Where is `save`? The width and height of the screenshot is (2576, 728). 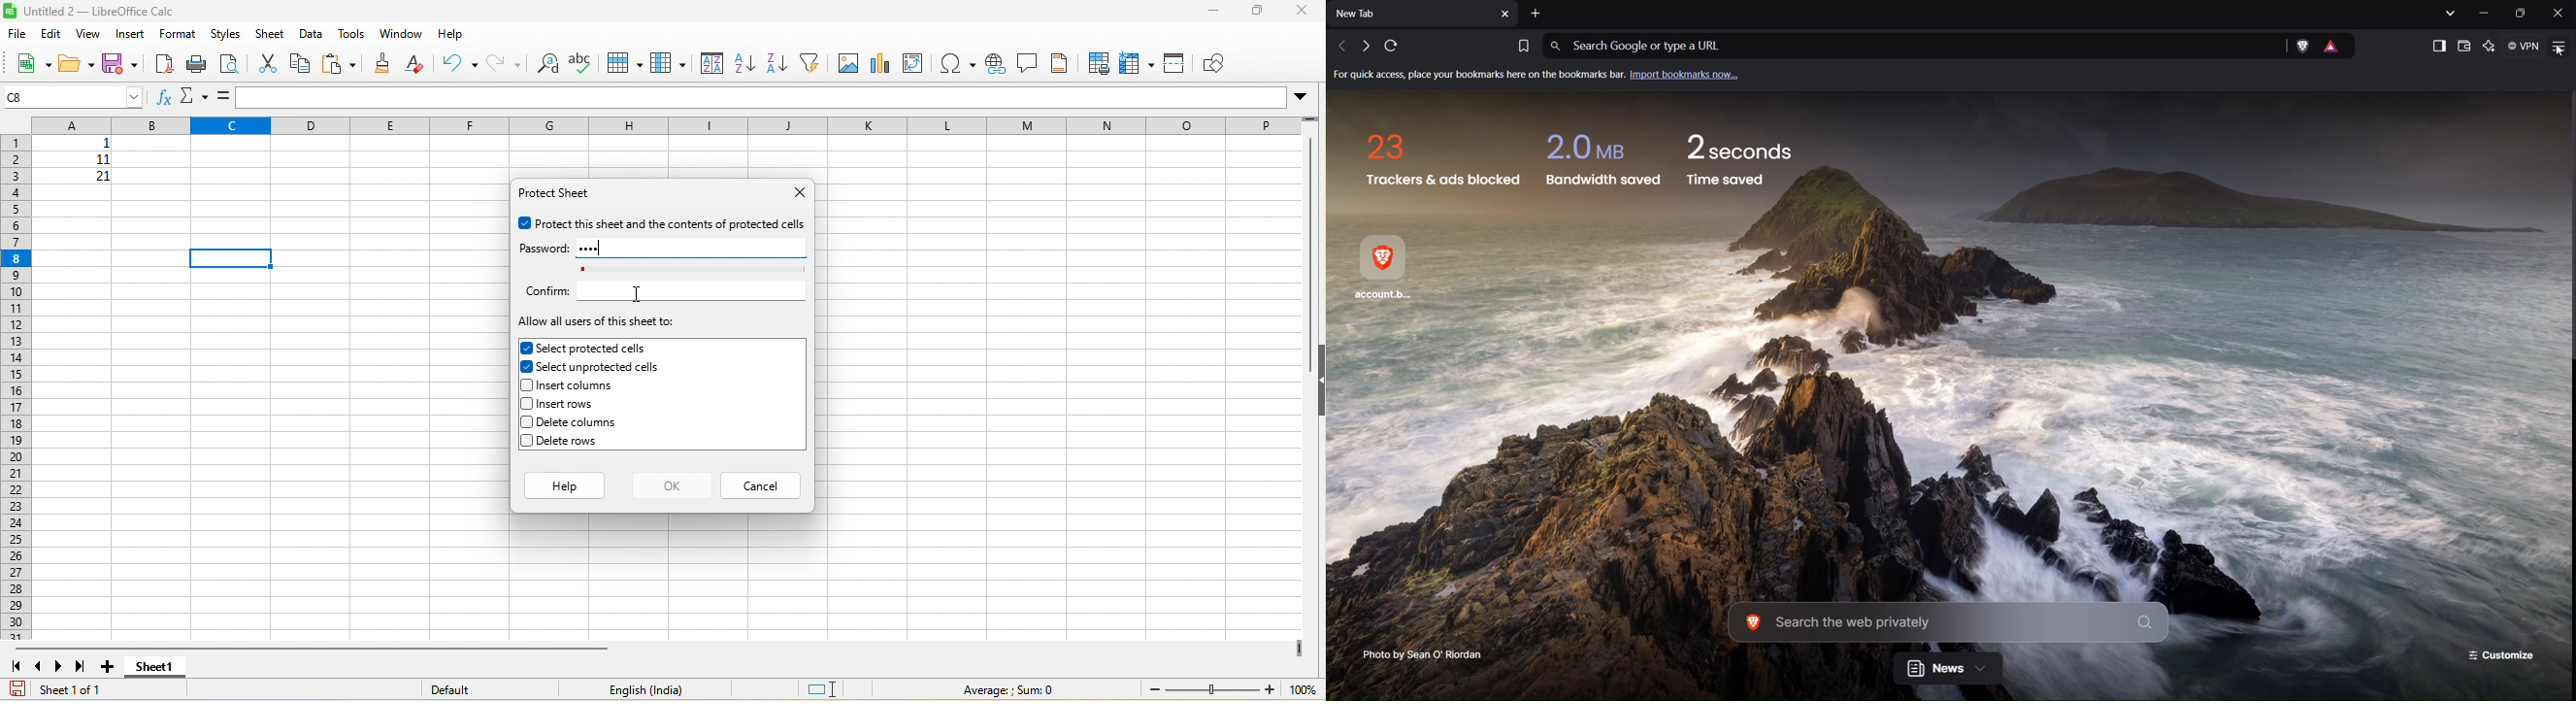
save is located at coordinates (120, 64).